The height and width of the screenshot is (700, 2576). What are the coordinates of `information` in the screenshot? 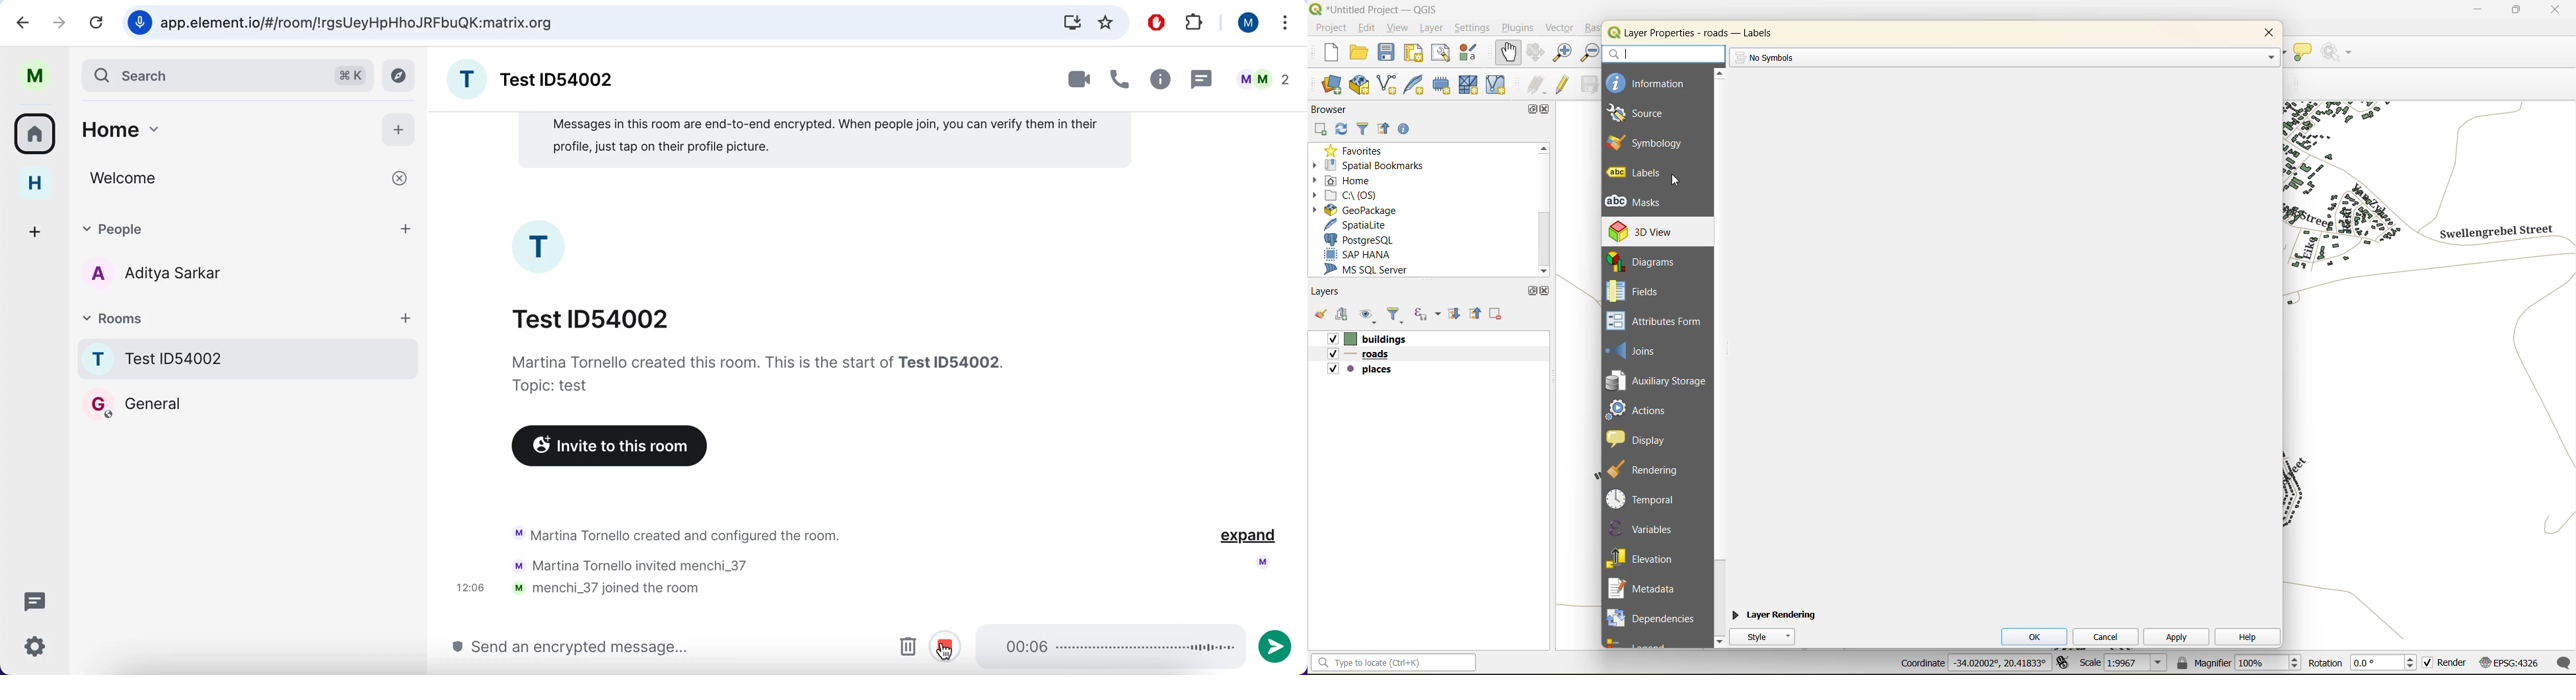 It's located at (756, 373).